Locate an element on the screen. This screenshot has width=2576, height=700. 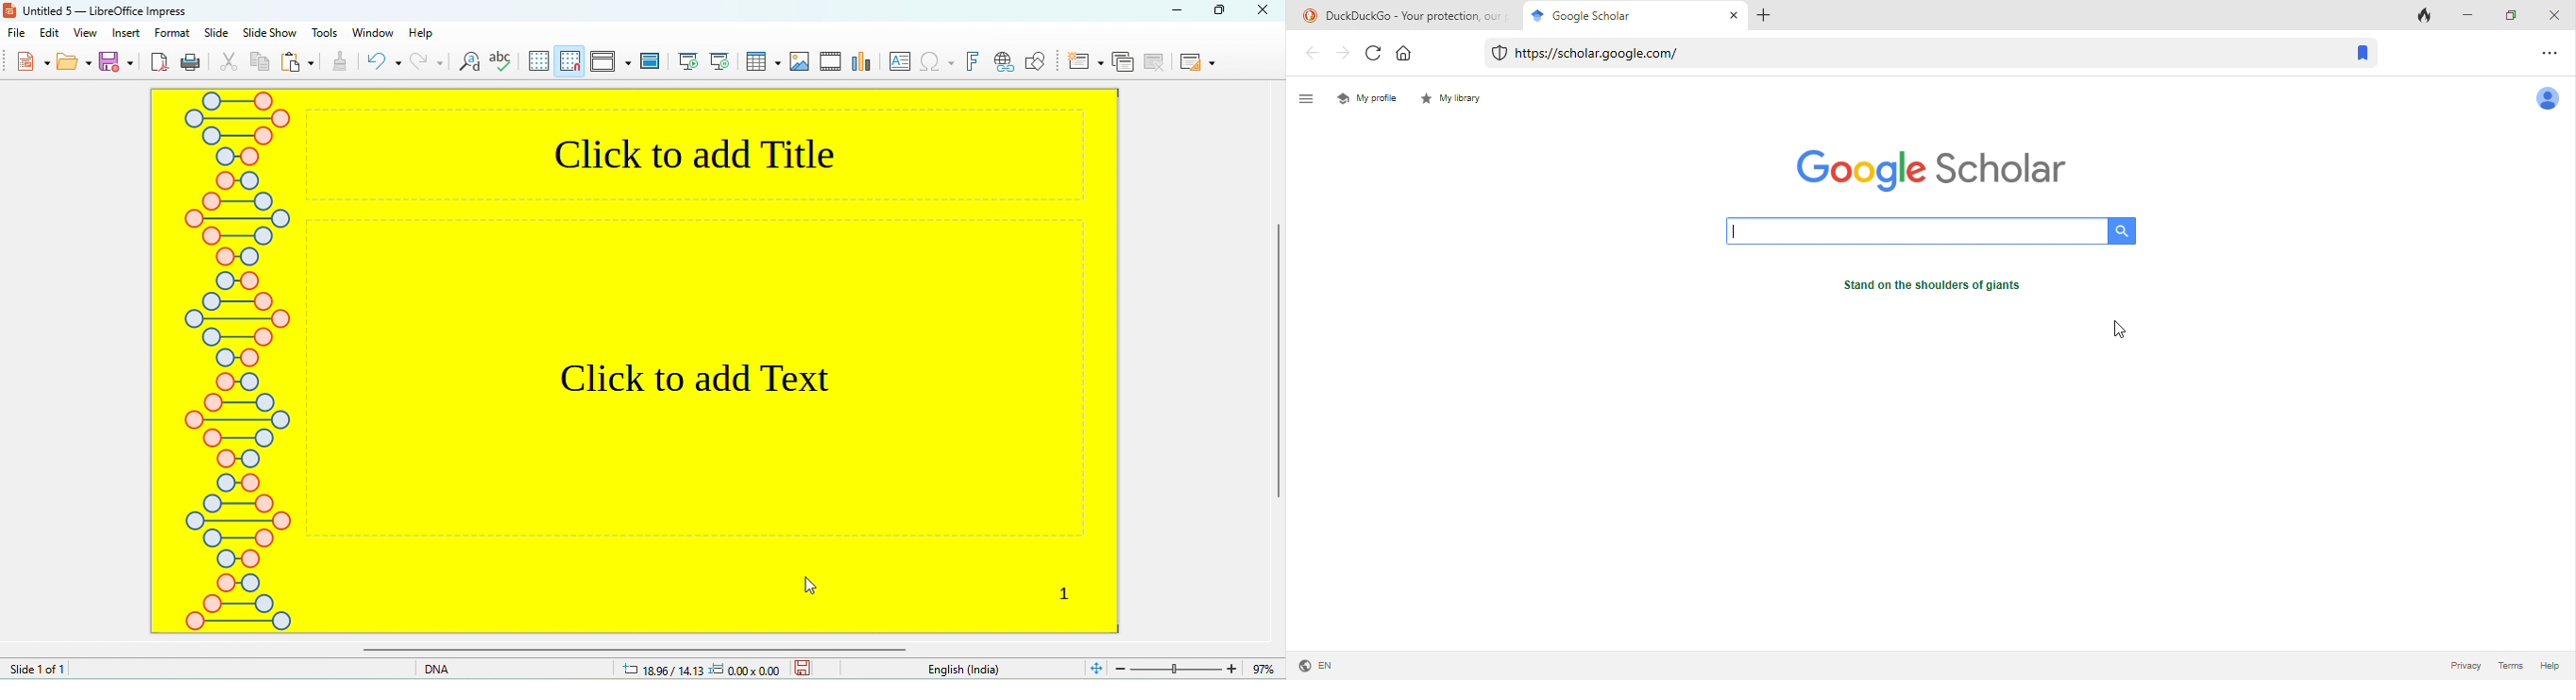
new is located at coordinates (31, 64).